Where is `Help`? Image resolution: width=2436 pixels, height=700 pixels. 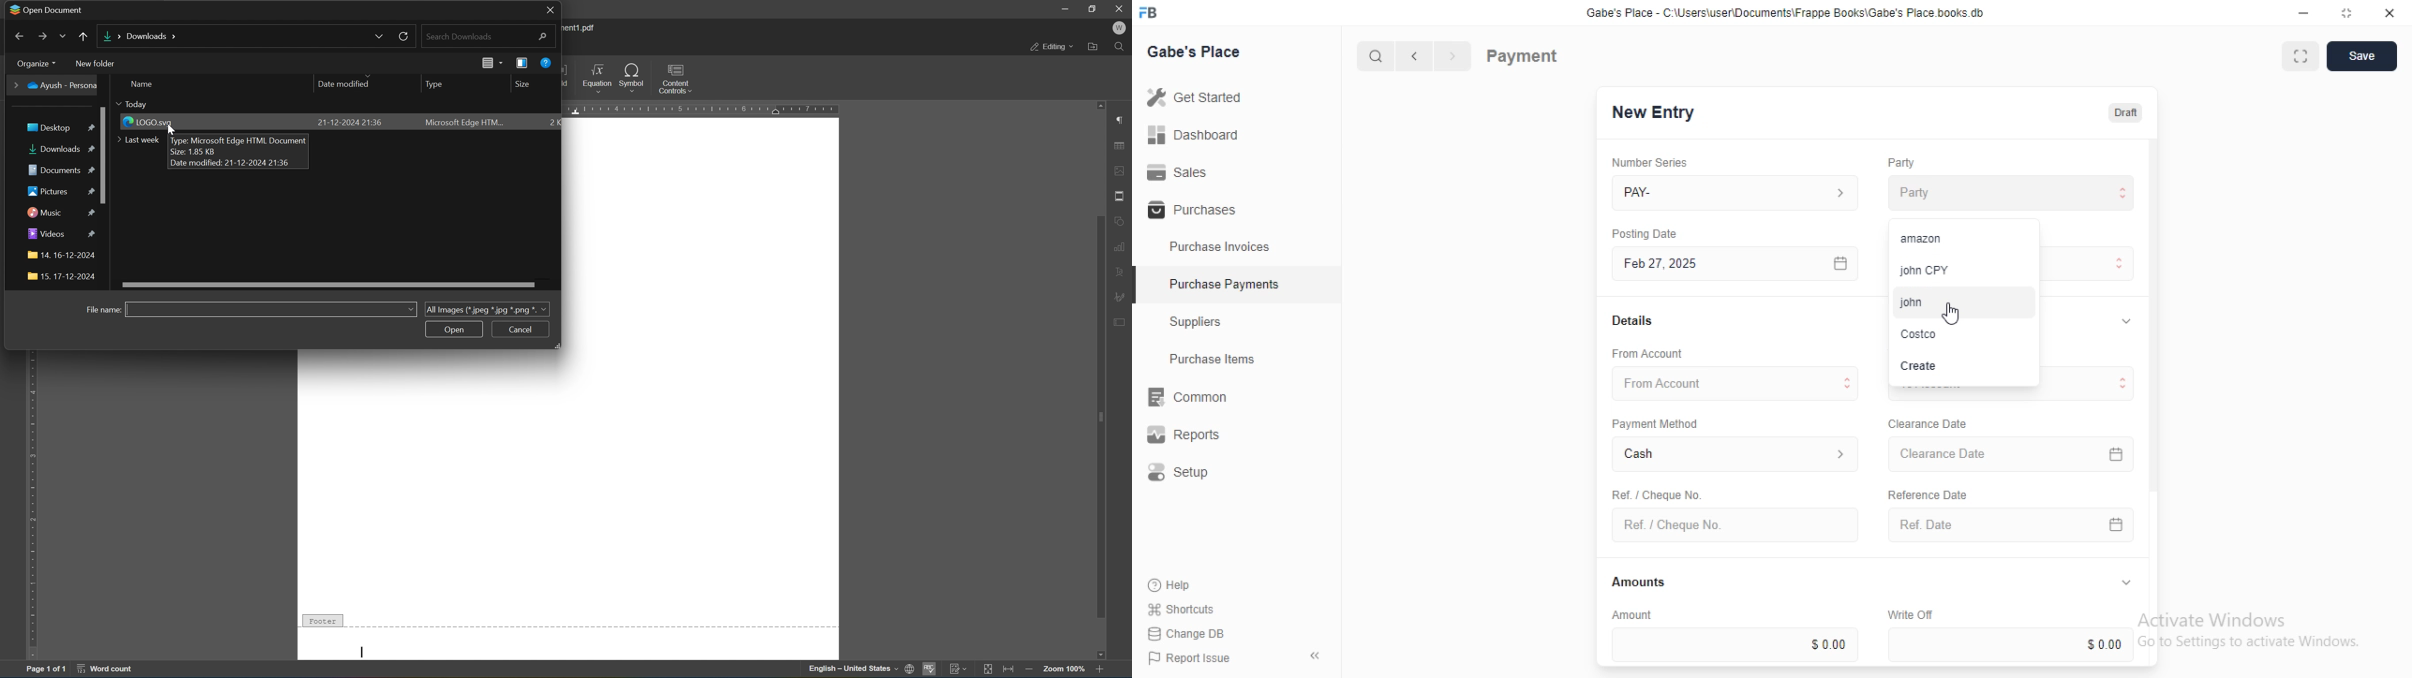 Help is located at coordinates (1172, 586).